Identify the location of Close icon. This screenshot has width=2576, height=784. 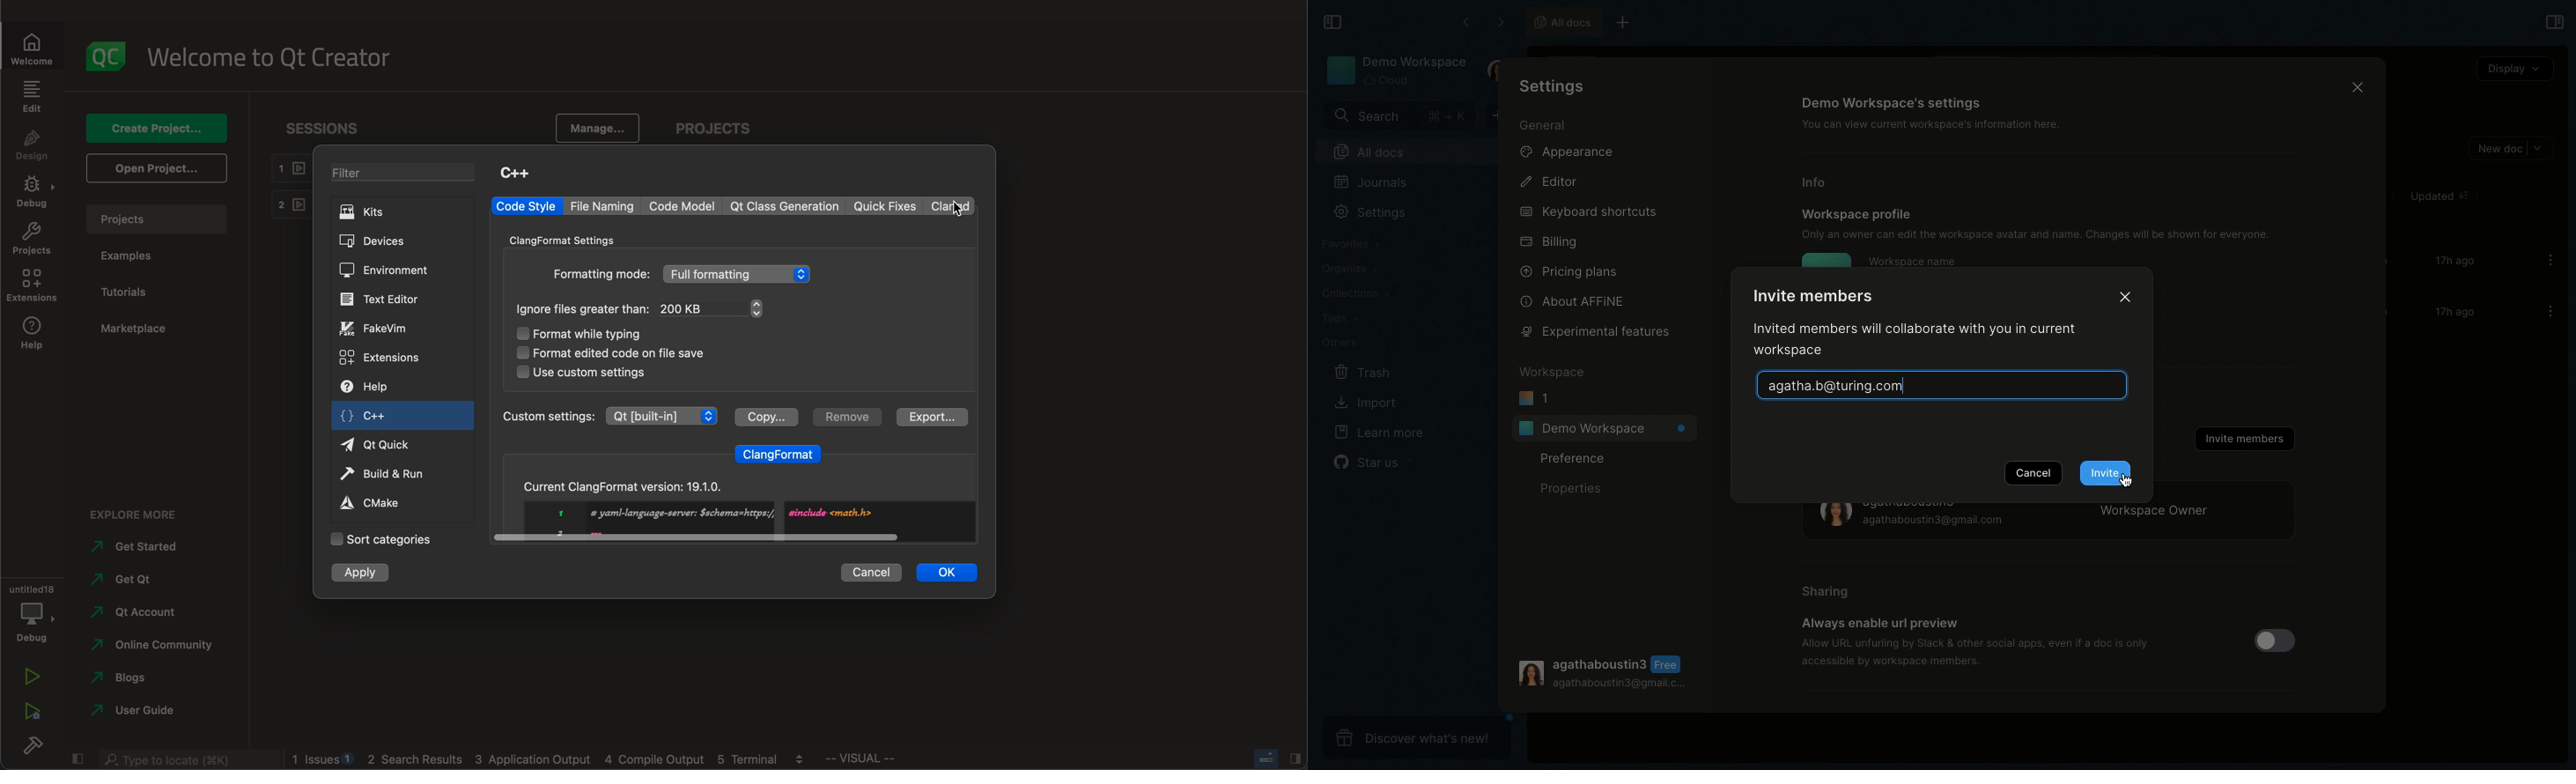
(2354, 85).